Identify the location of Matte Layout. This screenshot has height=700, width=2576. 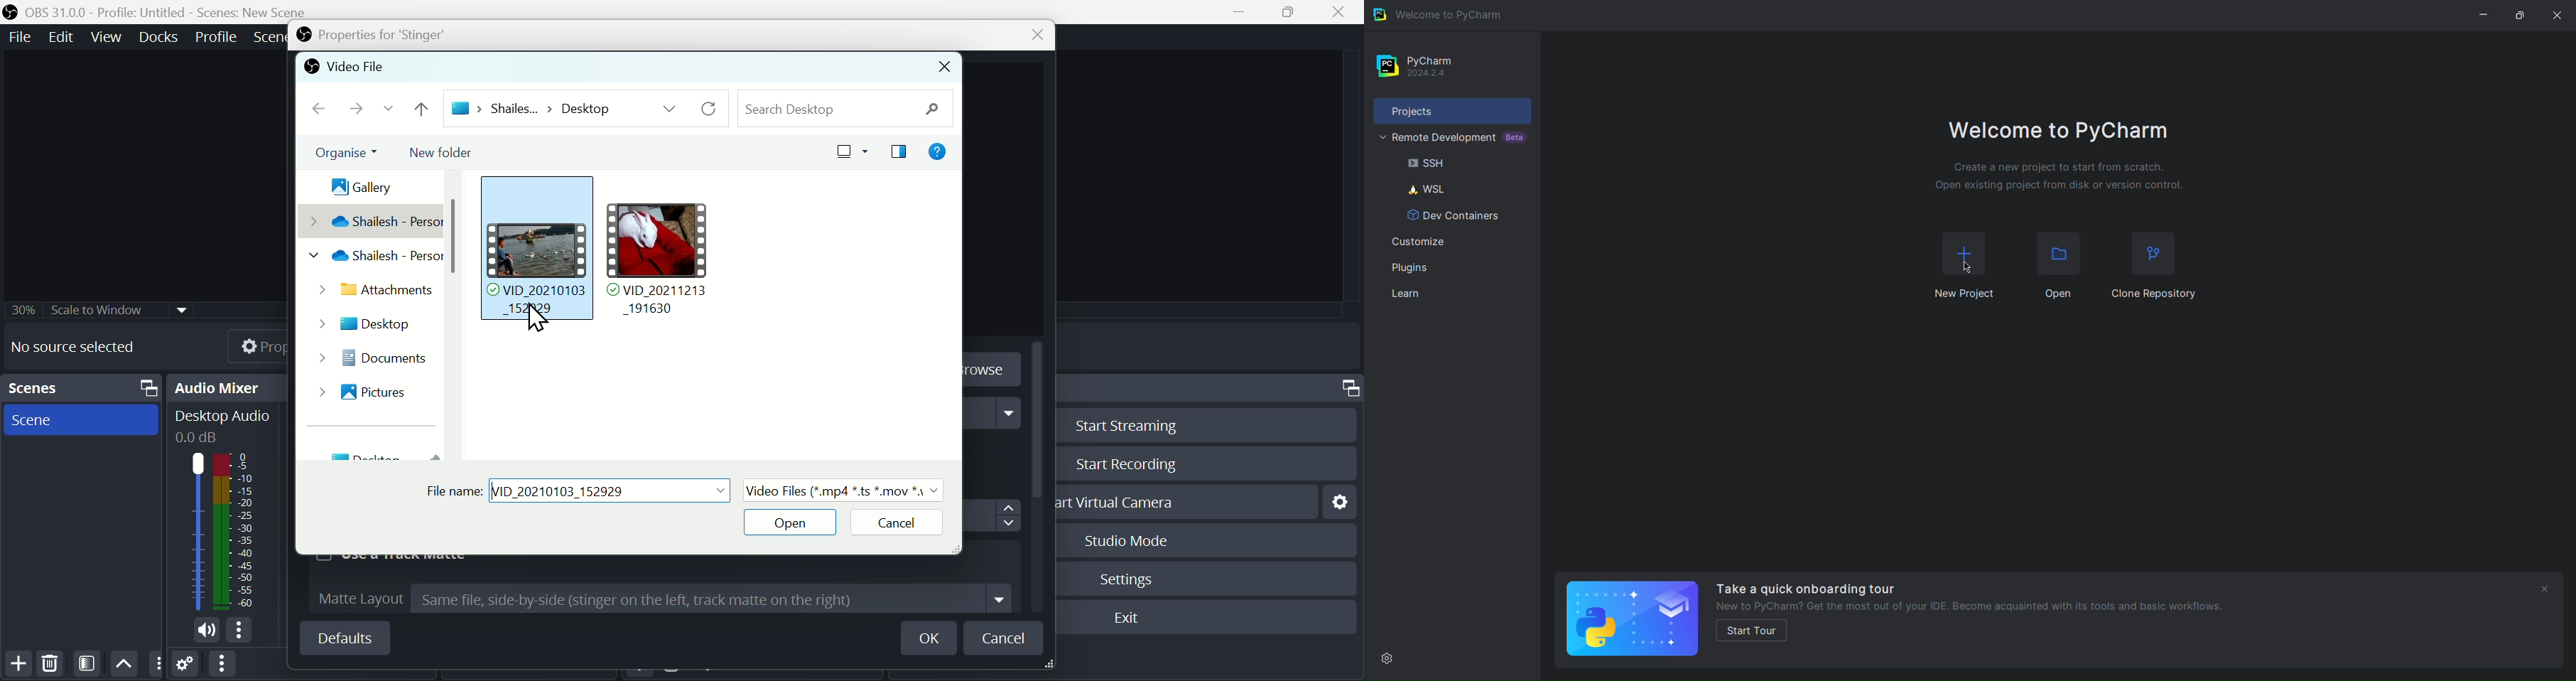
(664, 599).